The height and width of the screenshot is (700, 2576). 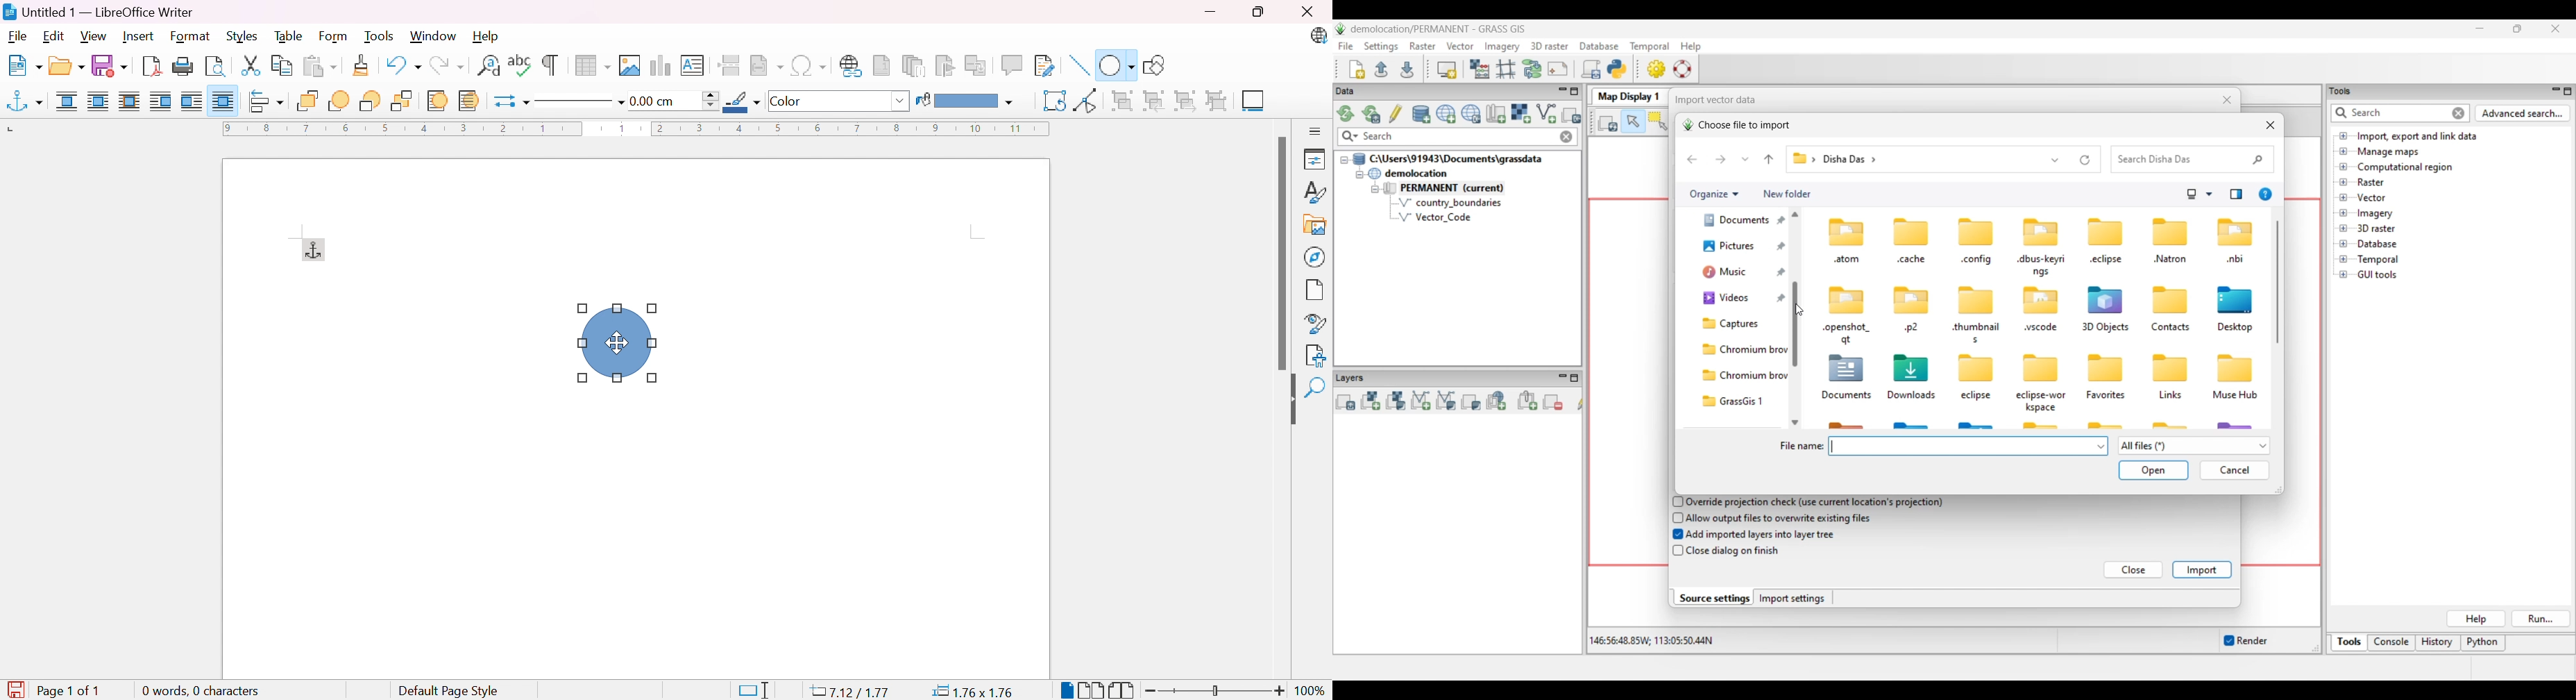 What do you see at coordinates (129, 100) in the screenshot?
I see `Optimal` at bounding box center [129, 100].